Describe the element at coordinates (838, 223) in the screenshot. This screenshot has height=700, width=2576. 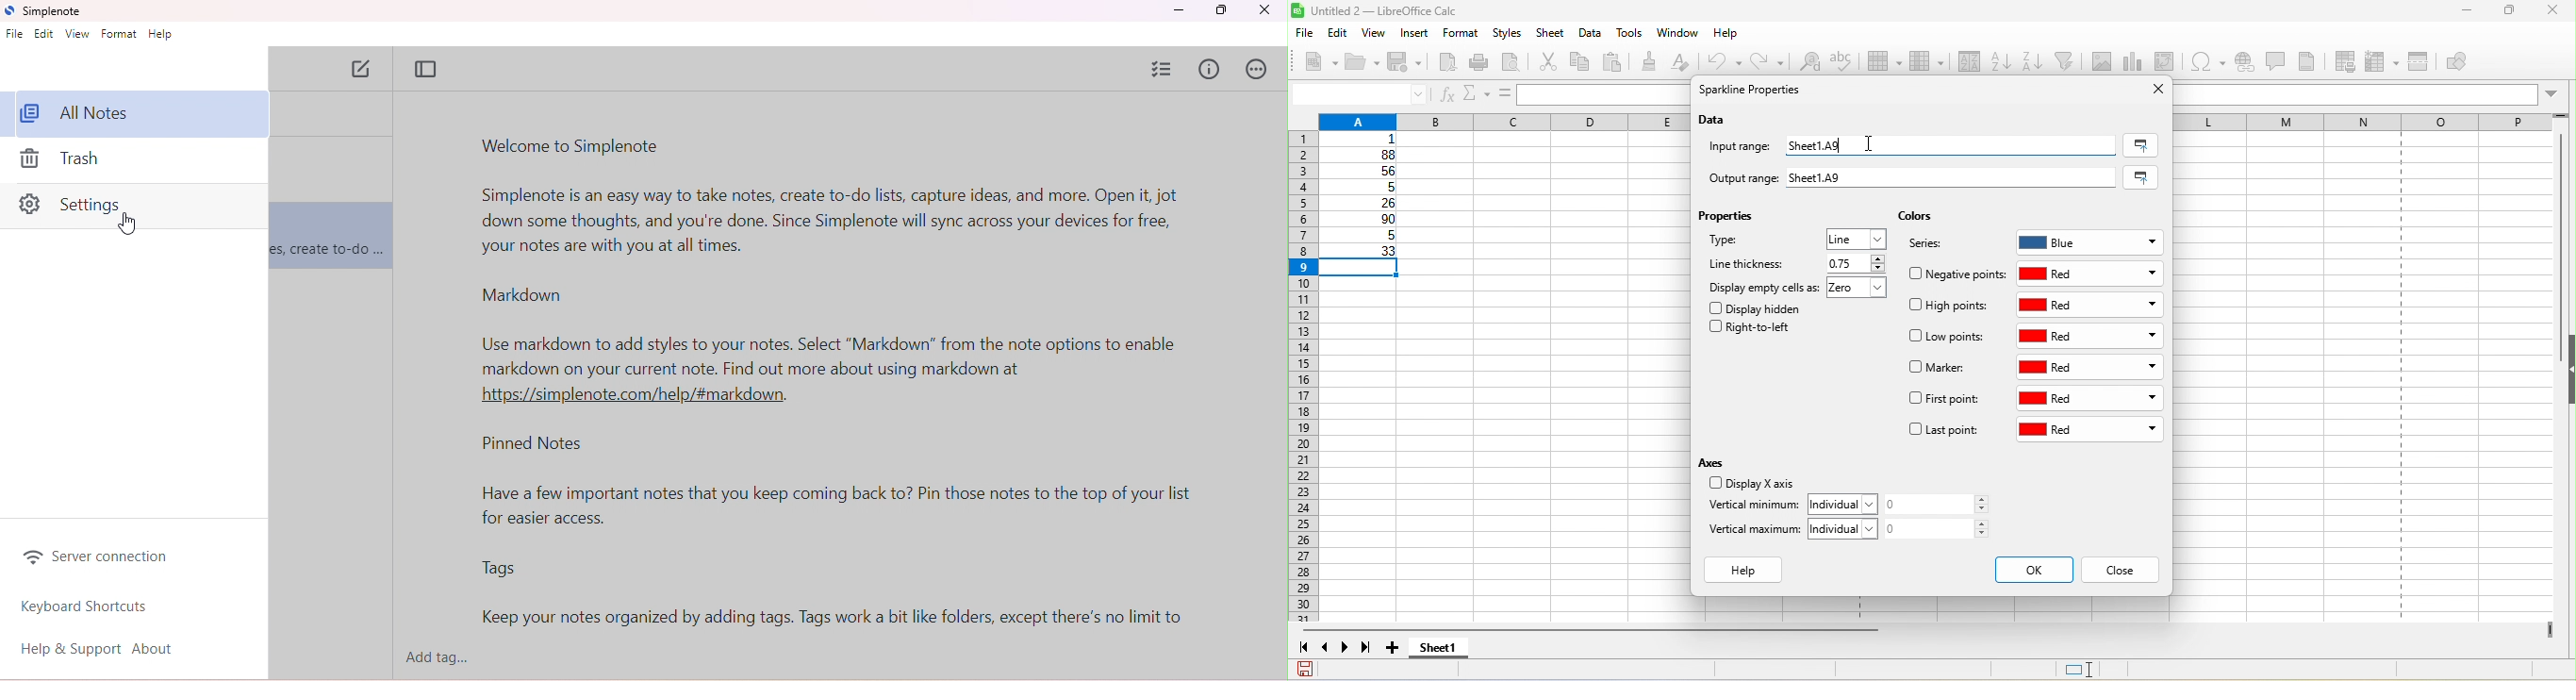
I see `welcome text` at that location.